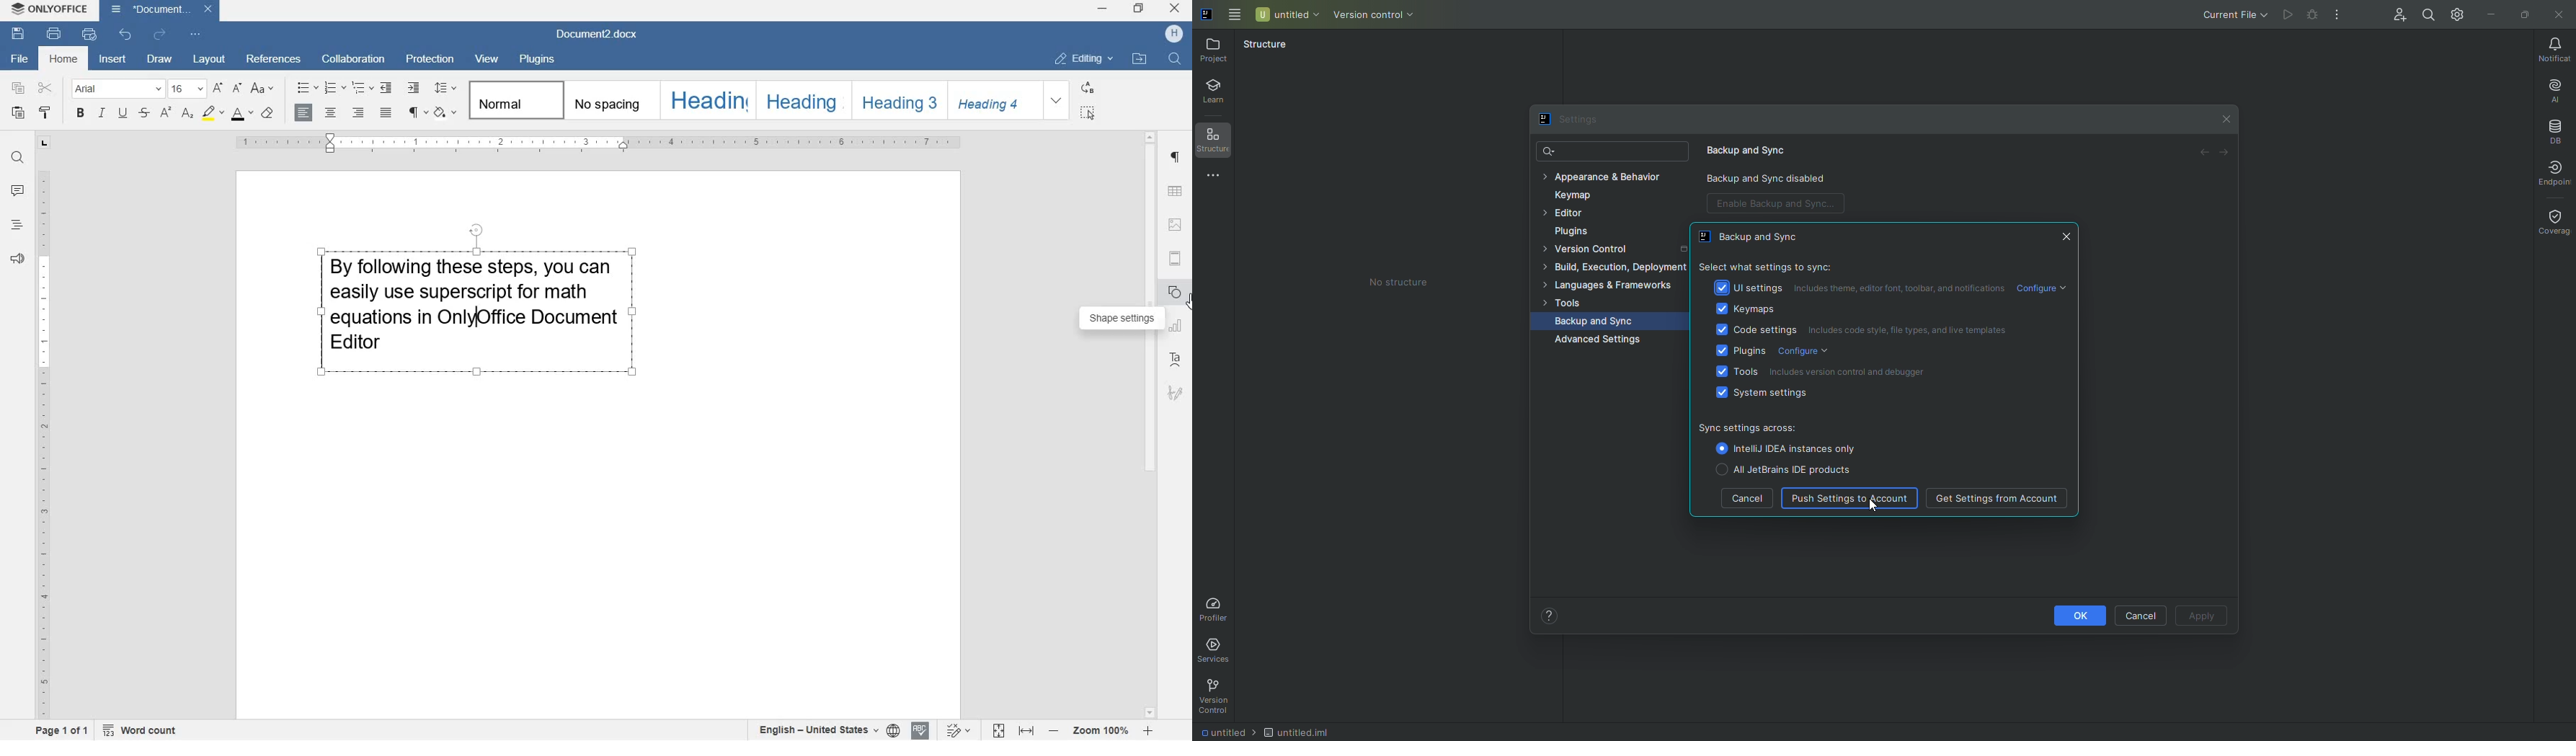  What do you see at coordinates (17, 228) in the screenshot?
I see `headlines` at bounding box center [17, 228].